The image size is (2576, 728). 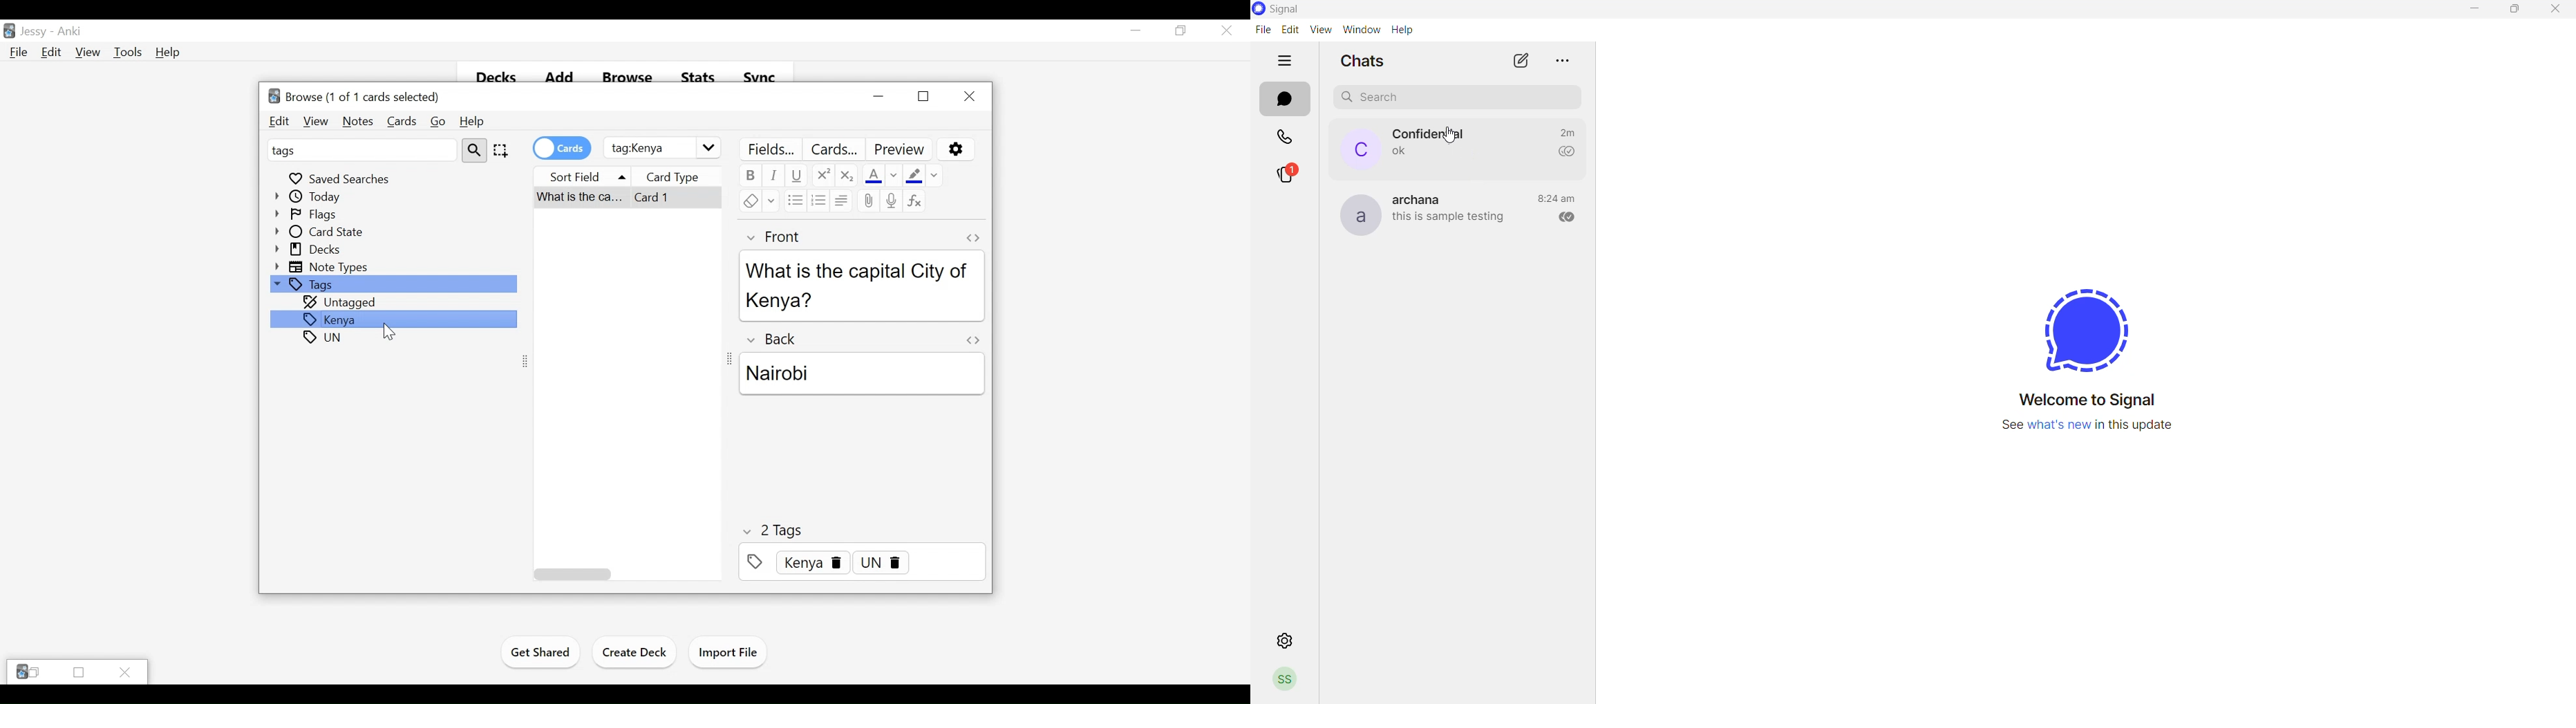 What do you see at coordinates (1225, 31) in the screenshot?
I see `Close` at bounding box center [1225, 31].